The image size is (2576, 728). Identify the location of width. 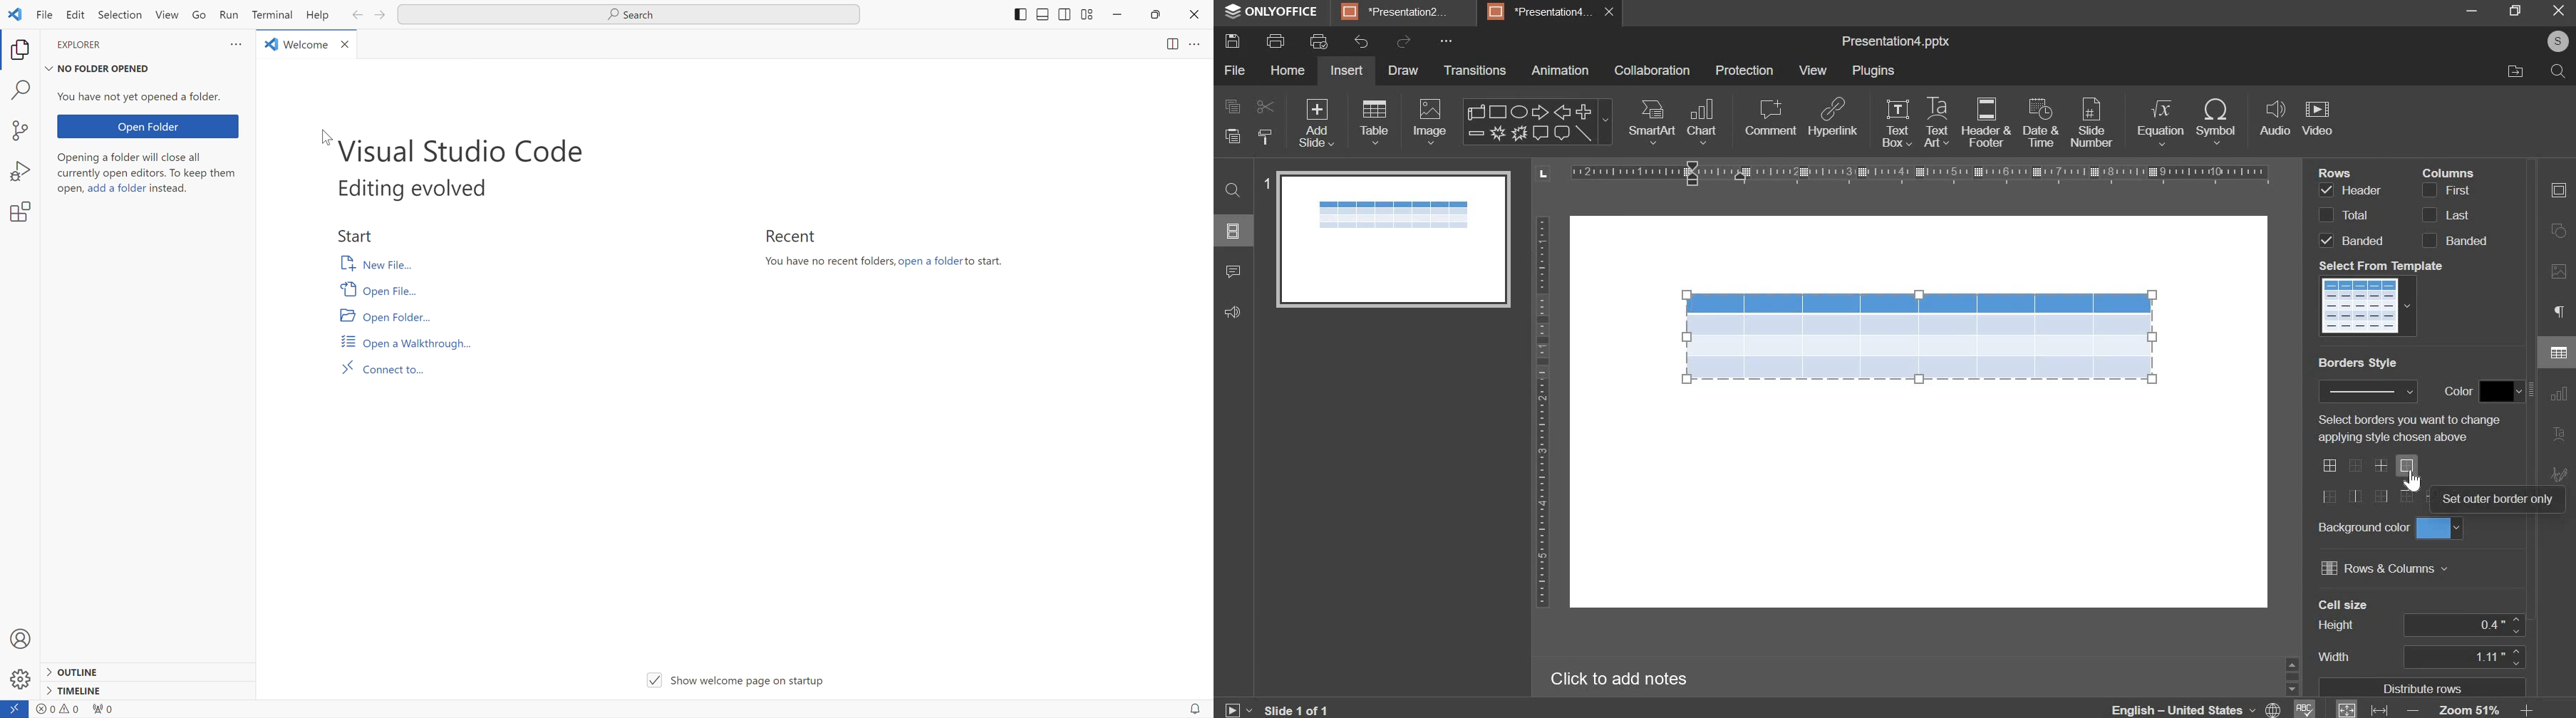
(2333, 657).